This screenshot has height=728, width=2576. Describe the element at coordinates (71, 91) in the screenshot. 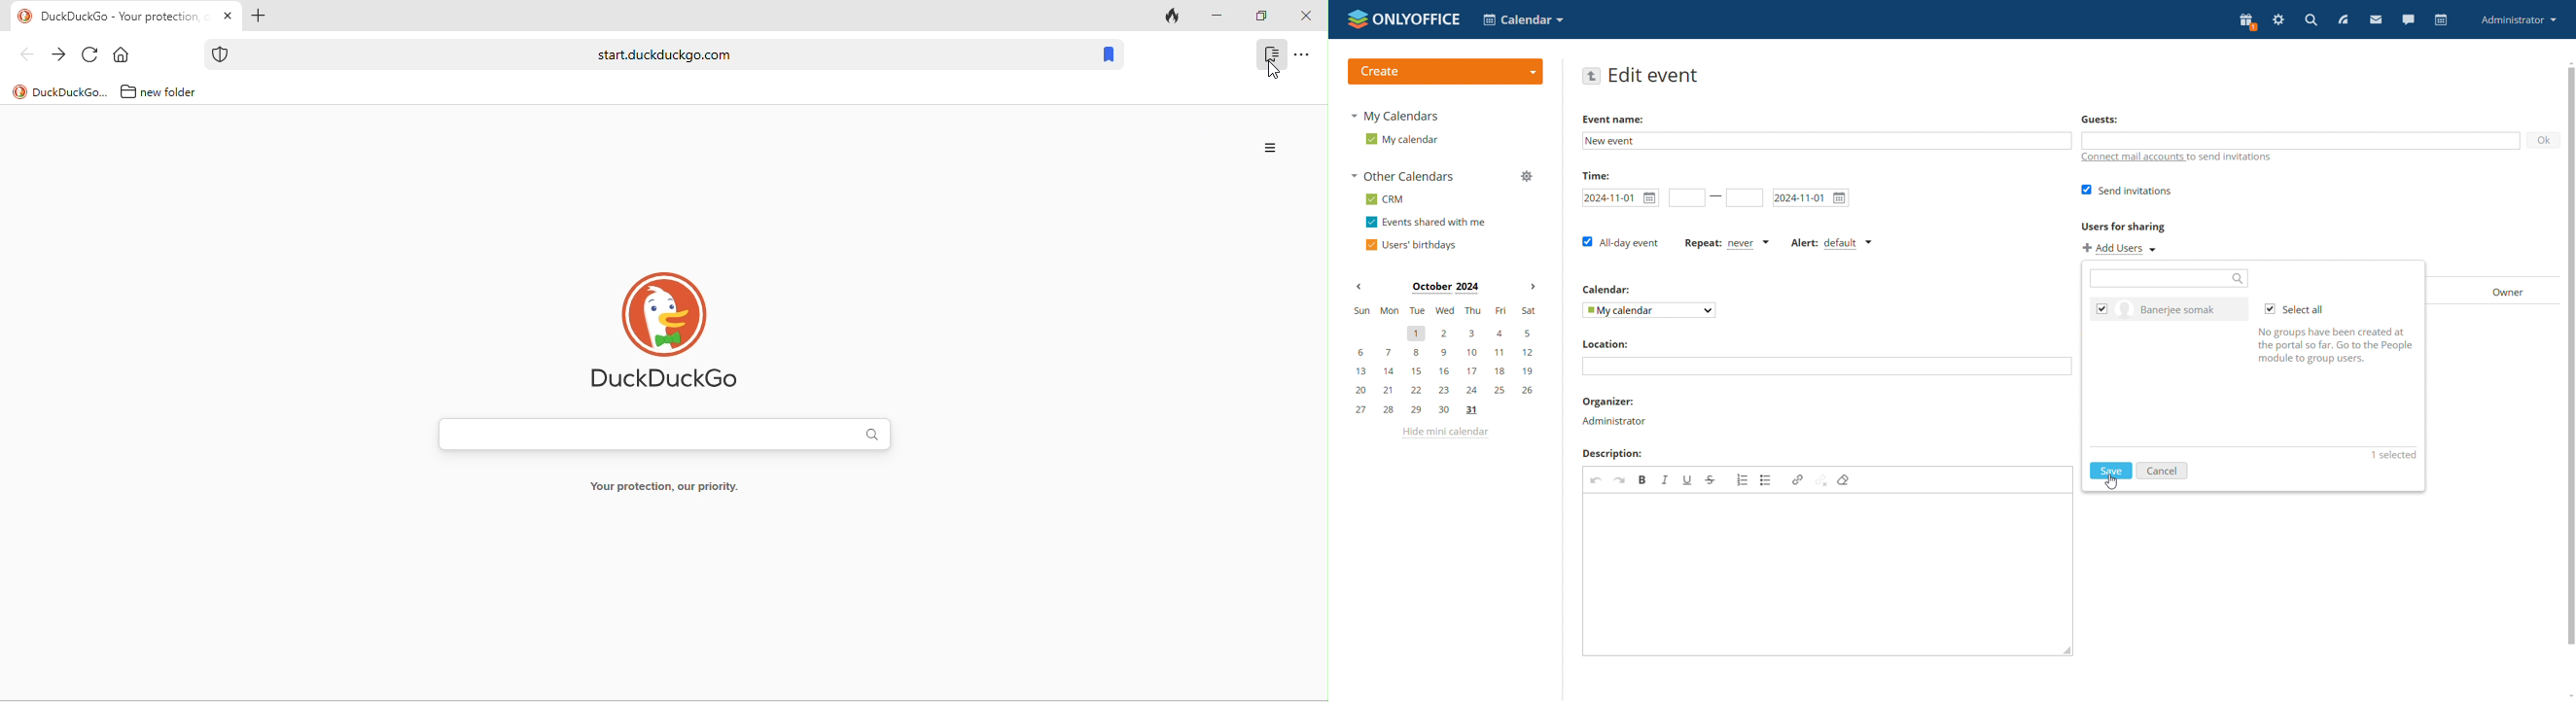

I see `DuckDuckGo...` at that location.